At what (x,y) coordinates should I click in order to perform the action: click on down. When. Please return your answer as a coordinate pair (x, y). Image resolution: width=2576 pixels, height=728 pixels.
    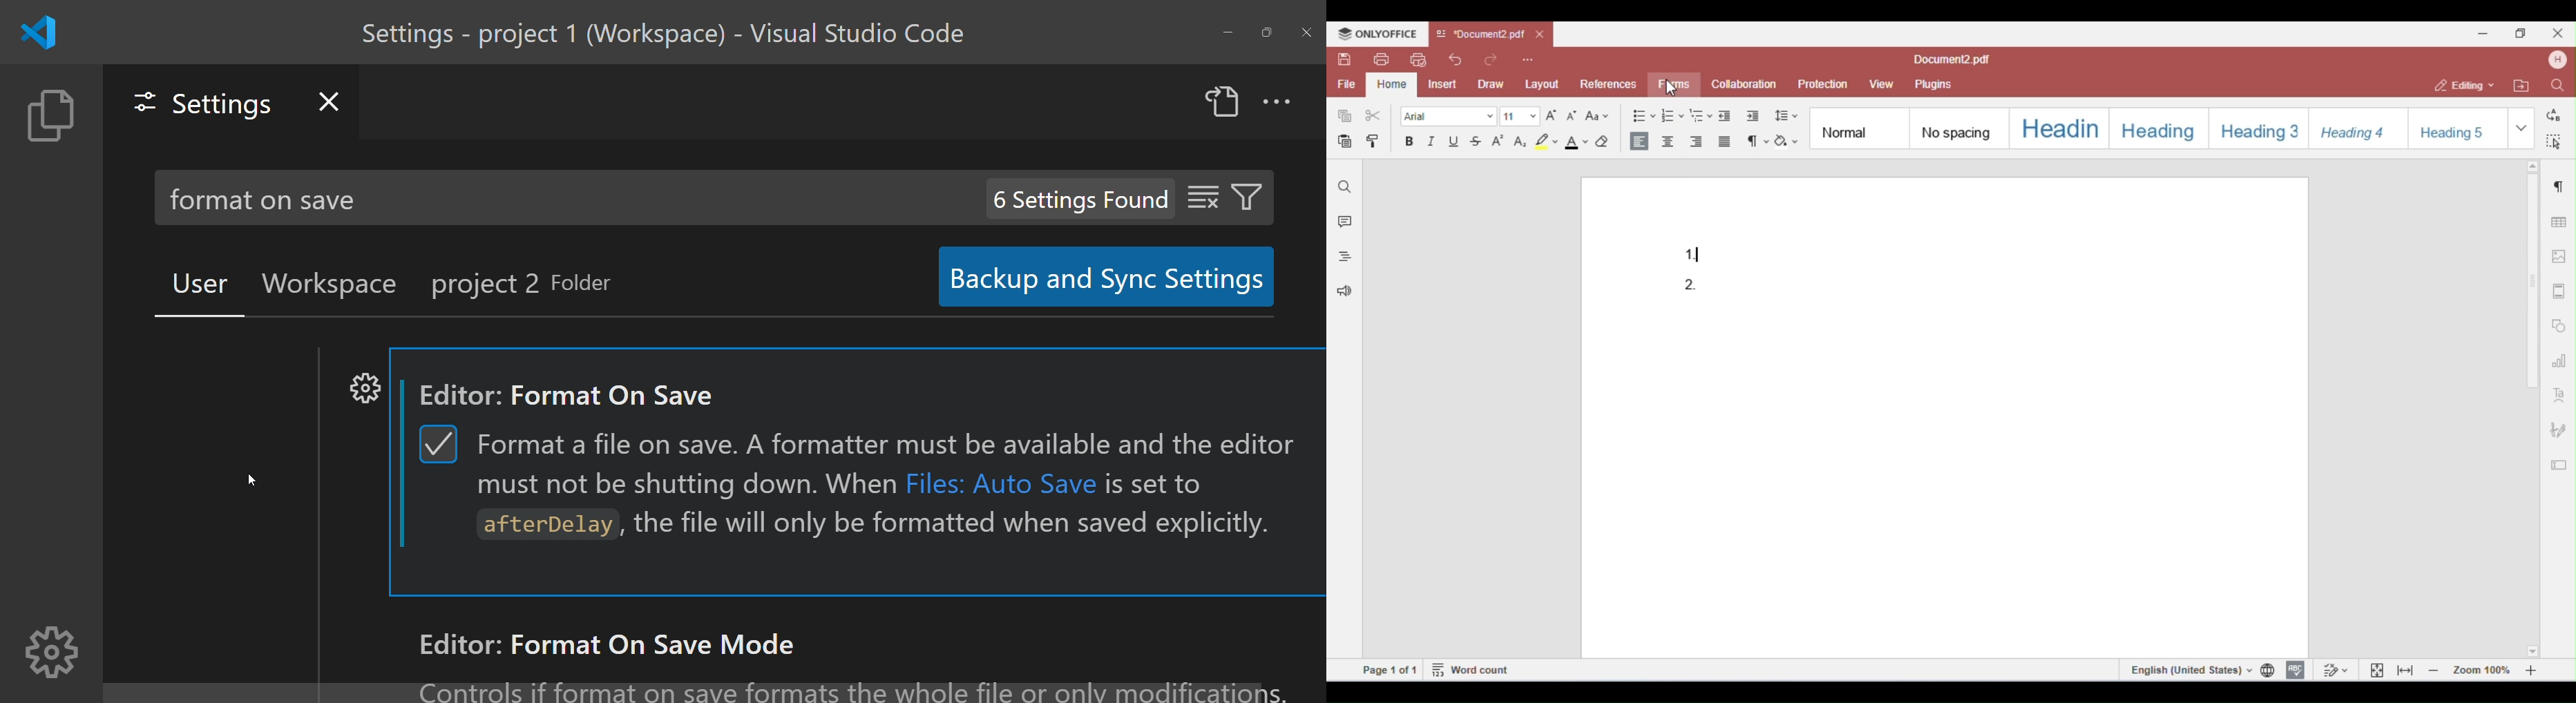
    Looking at the image, I should click on (820, 483).